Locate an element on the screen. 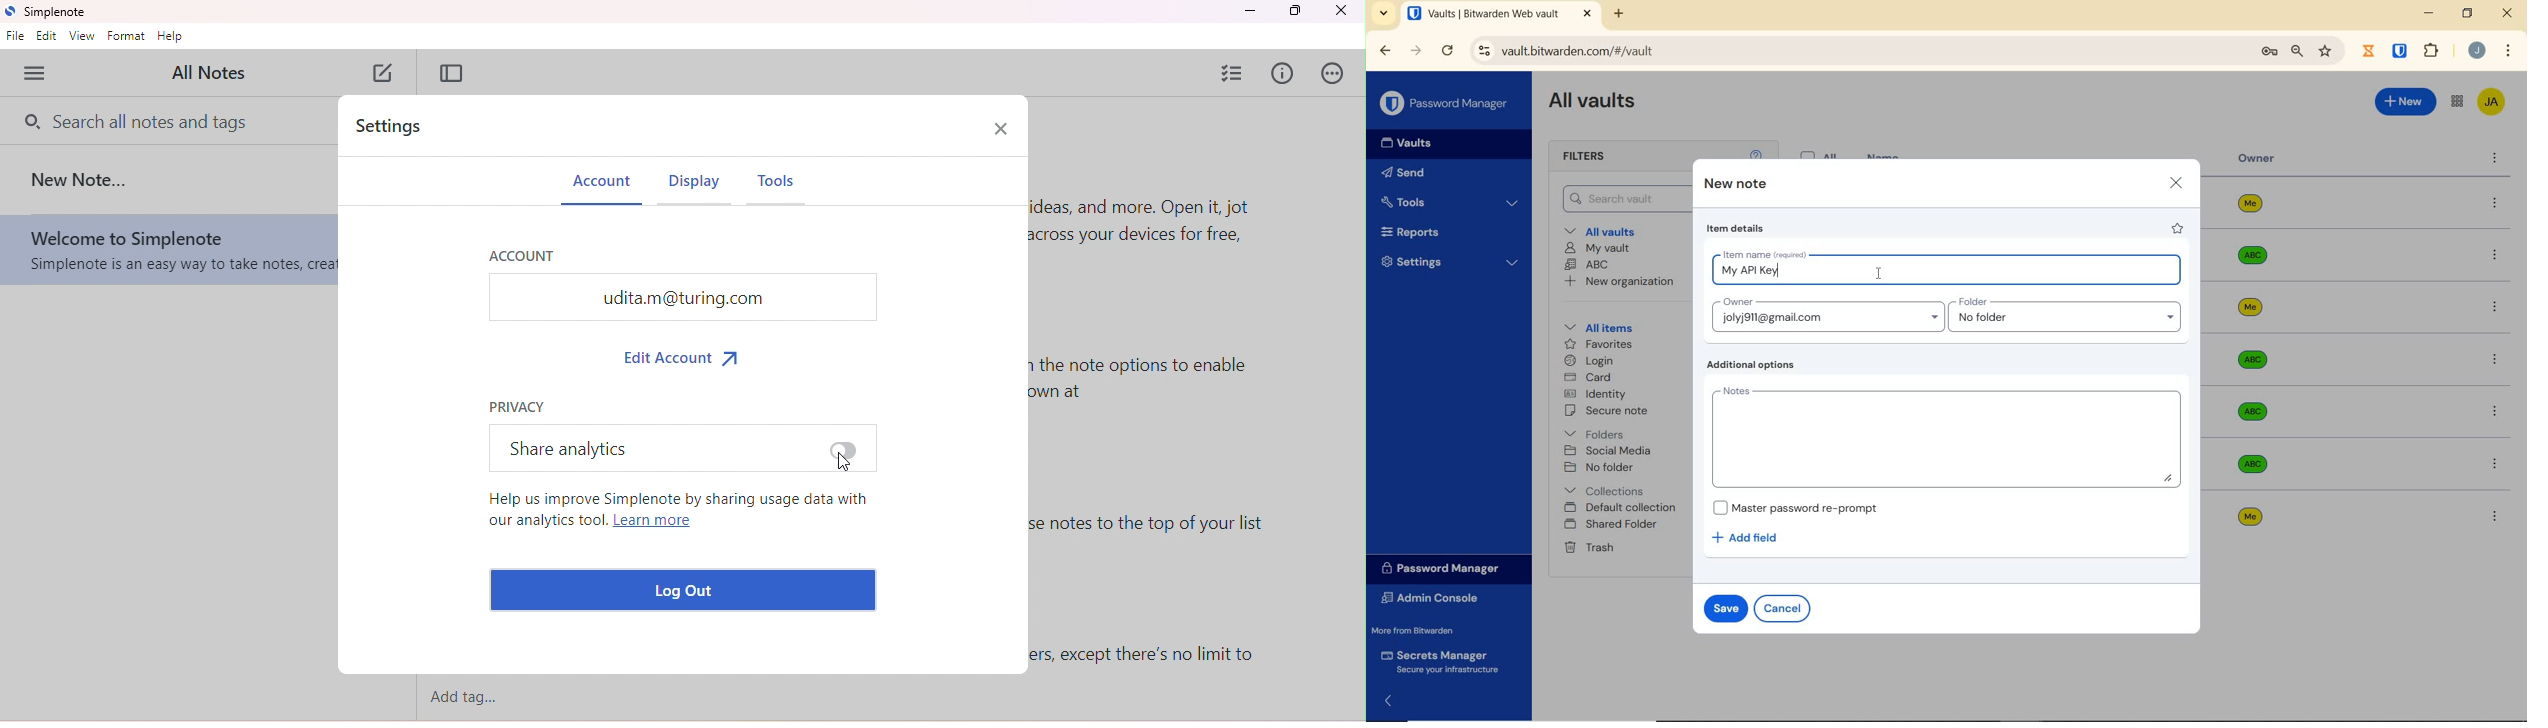 Image resolution: width=2548 pixels, height=728 pixels. file is located at coordinates (16, 38).